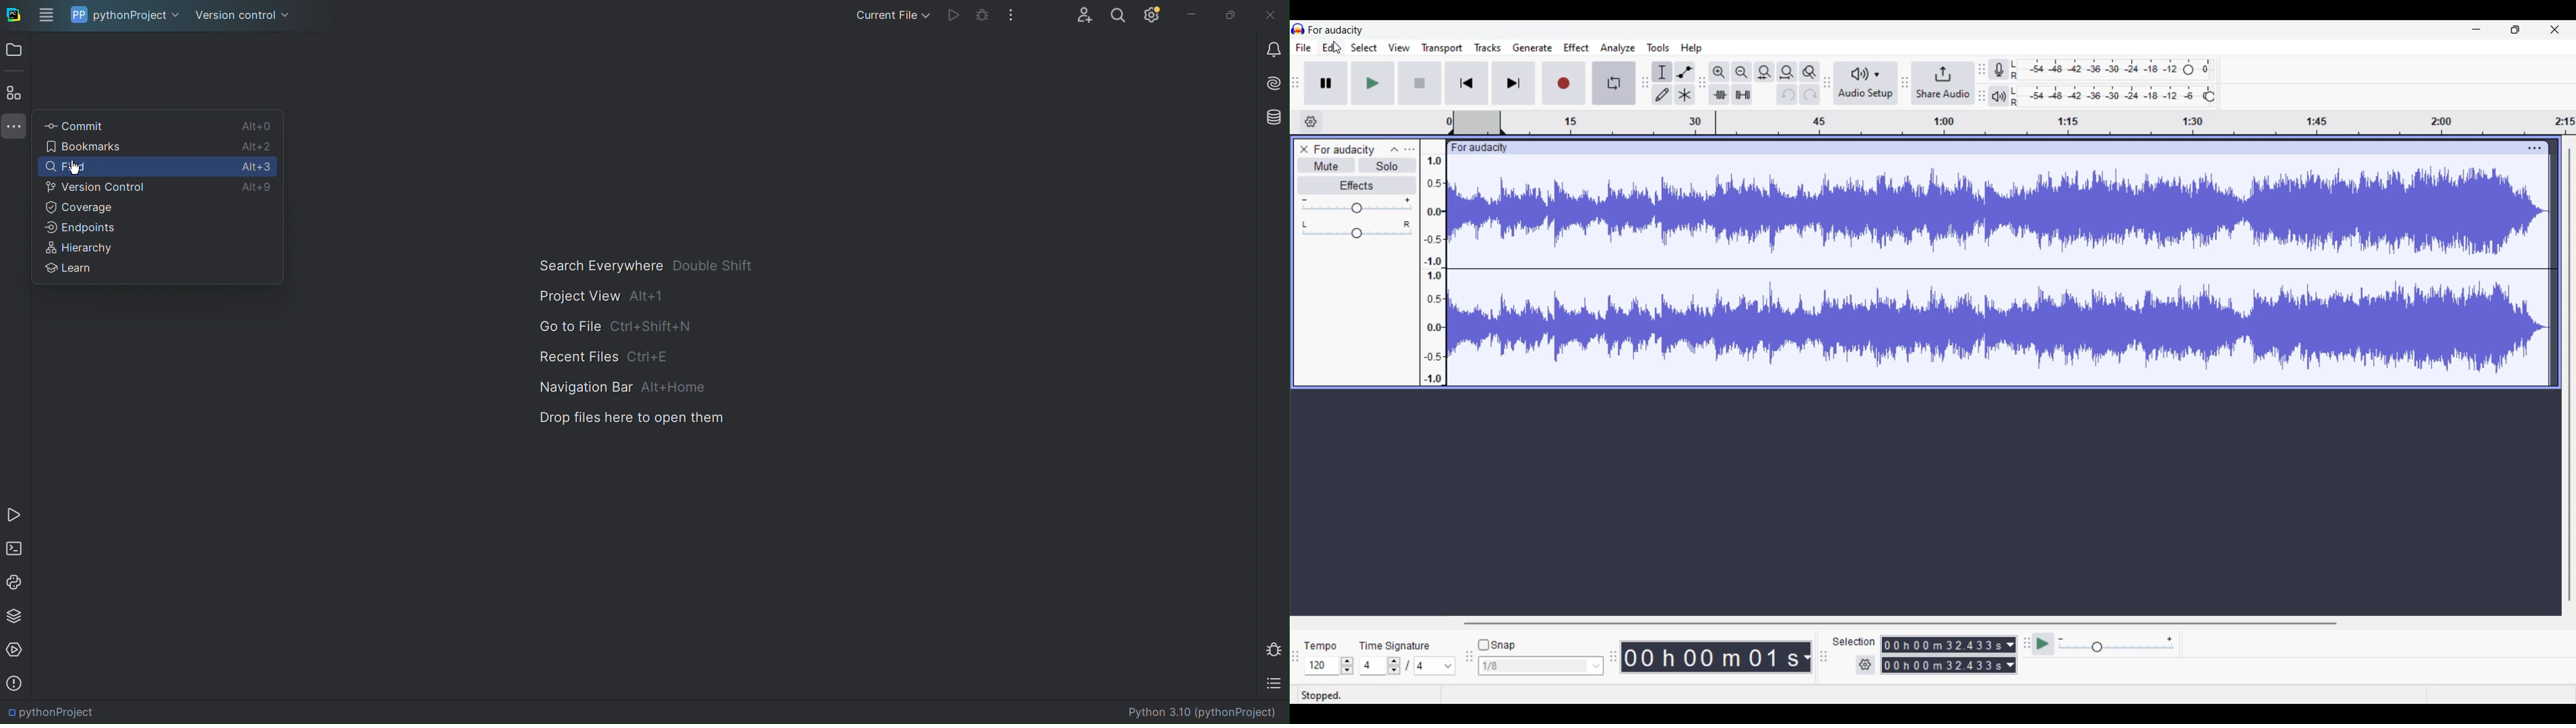  I want to click on Record meter, so click(1999, 69).